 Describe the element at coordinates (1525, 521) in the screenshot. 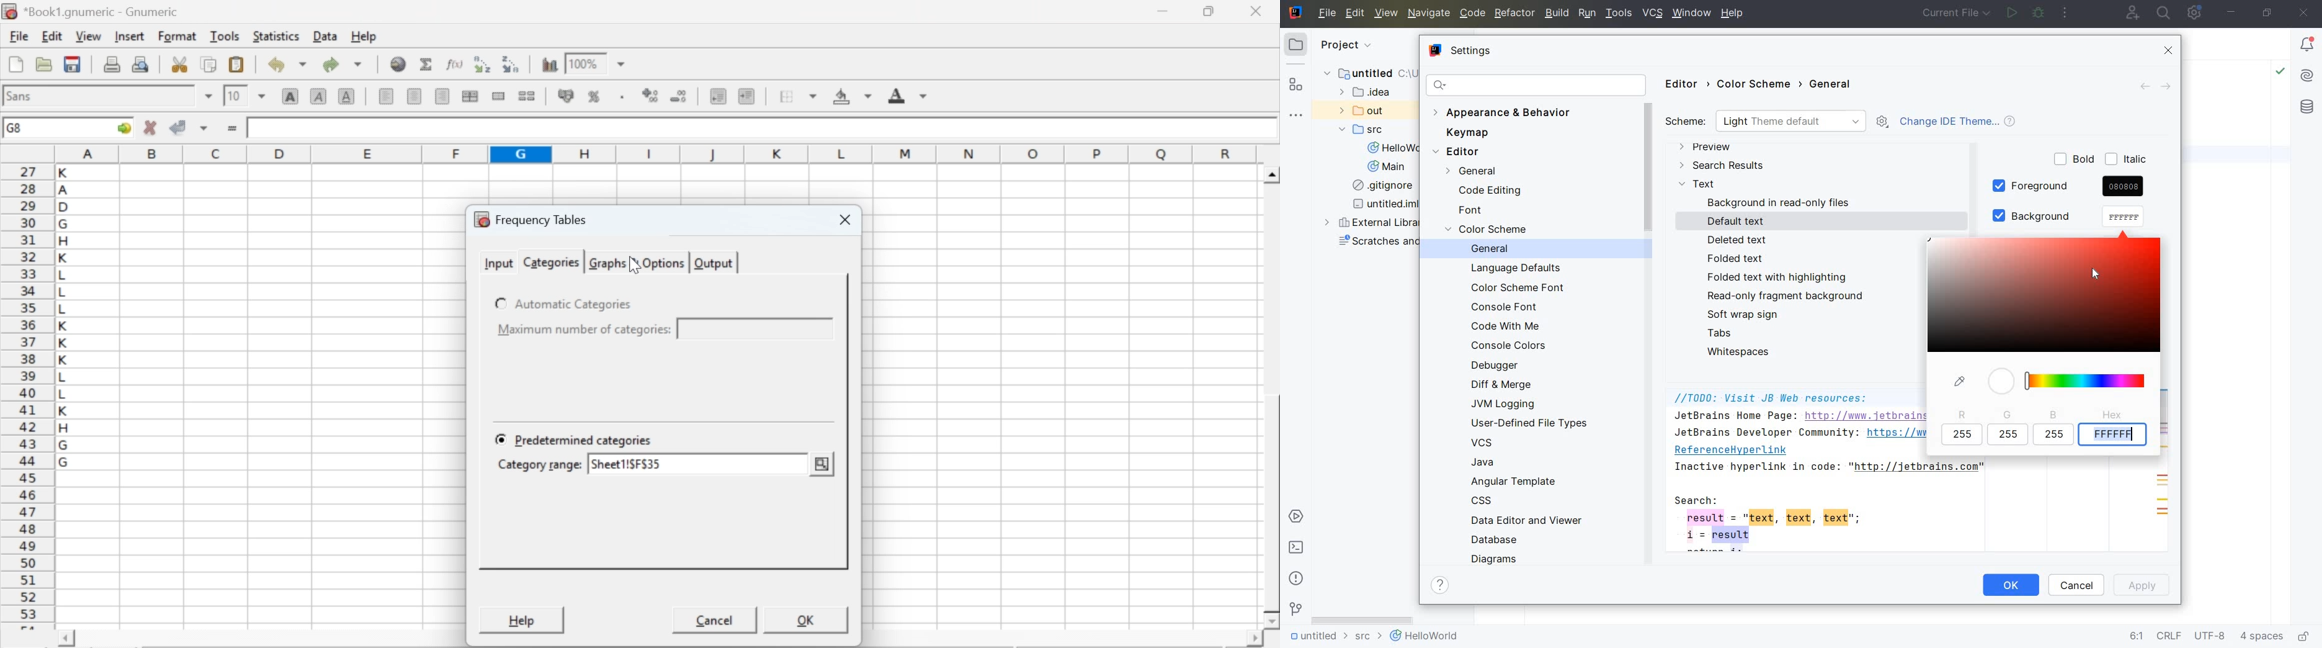

I see `DATA EDITOR AND VIEWER` at that location.